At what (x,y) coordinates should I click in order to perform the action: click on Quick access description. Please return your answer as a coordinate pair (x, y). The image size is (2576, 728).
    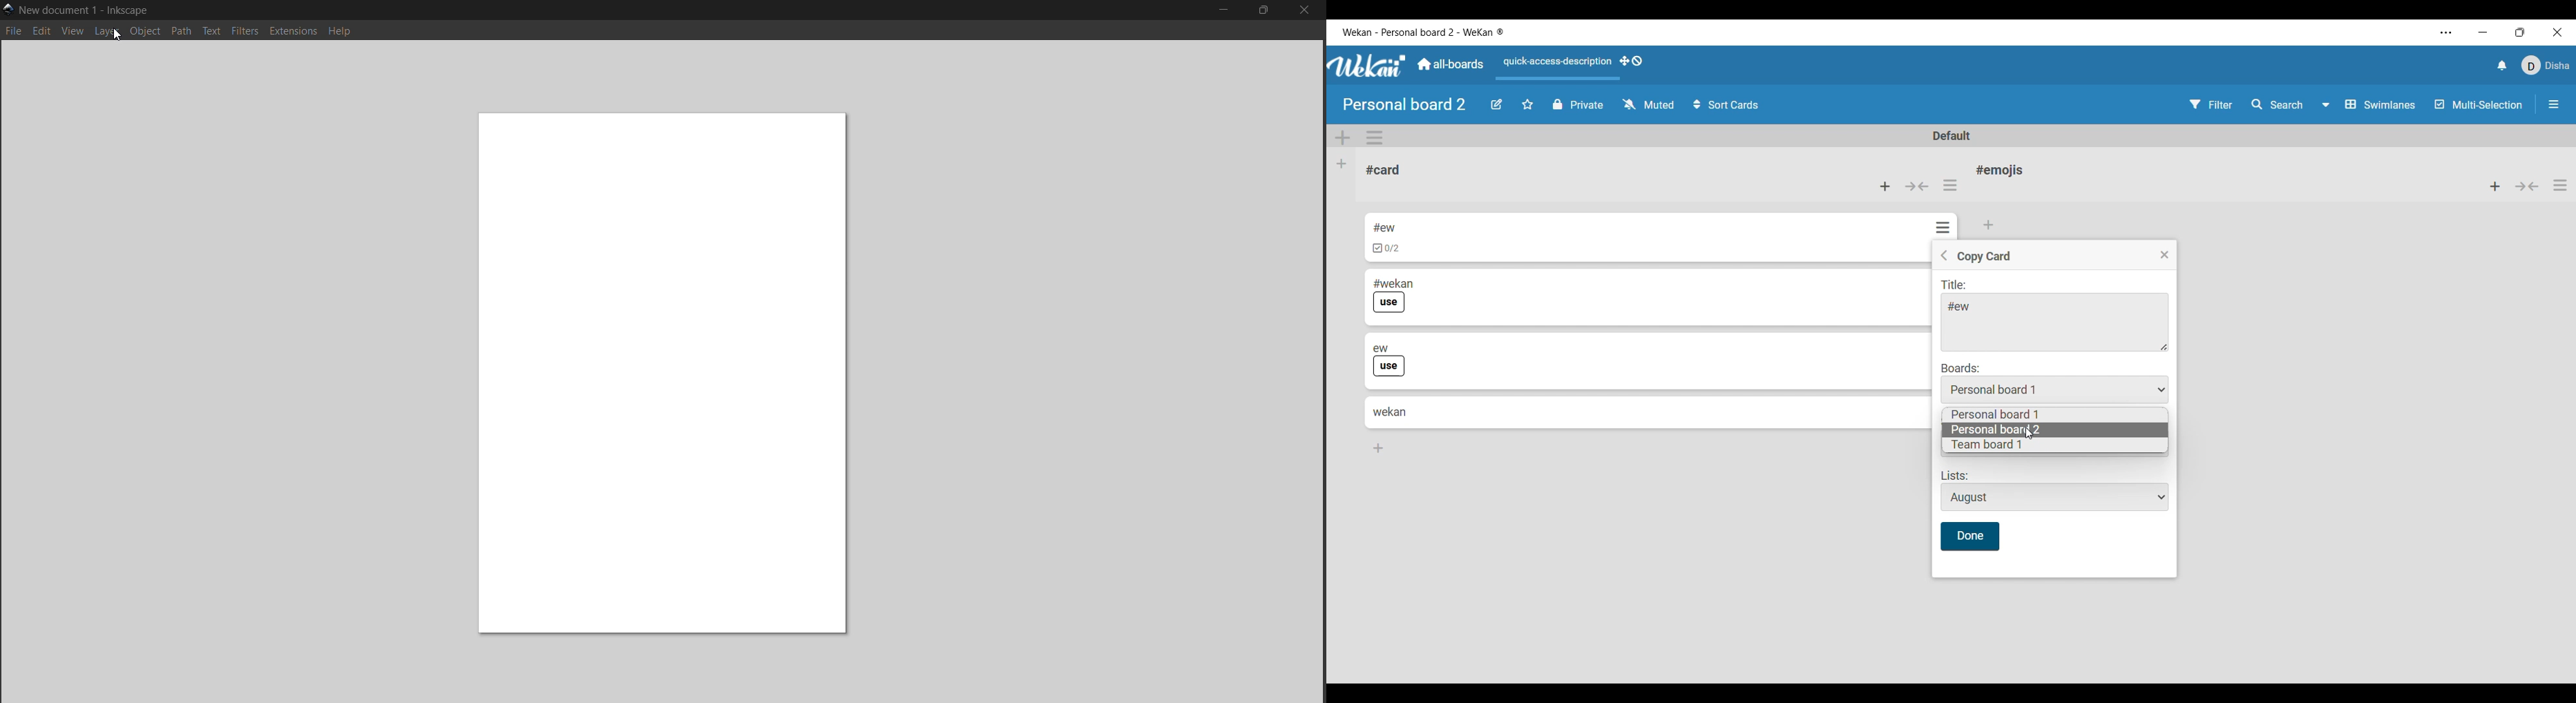
    Looking at the image, I should click on (1555, 67).